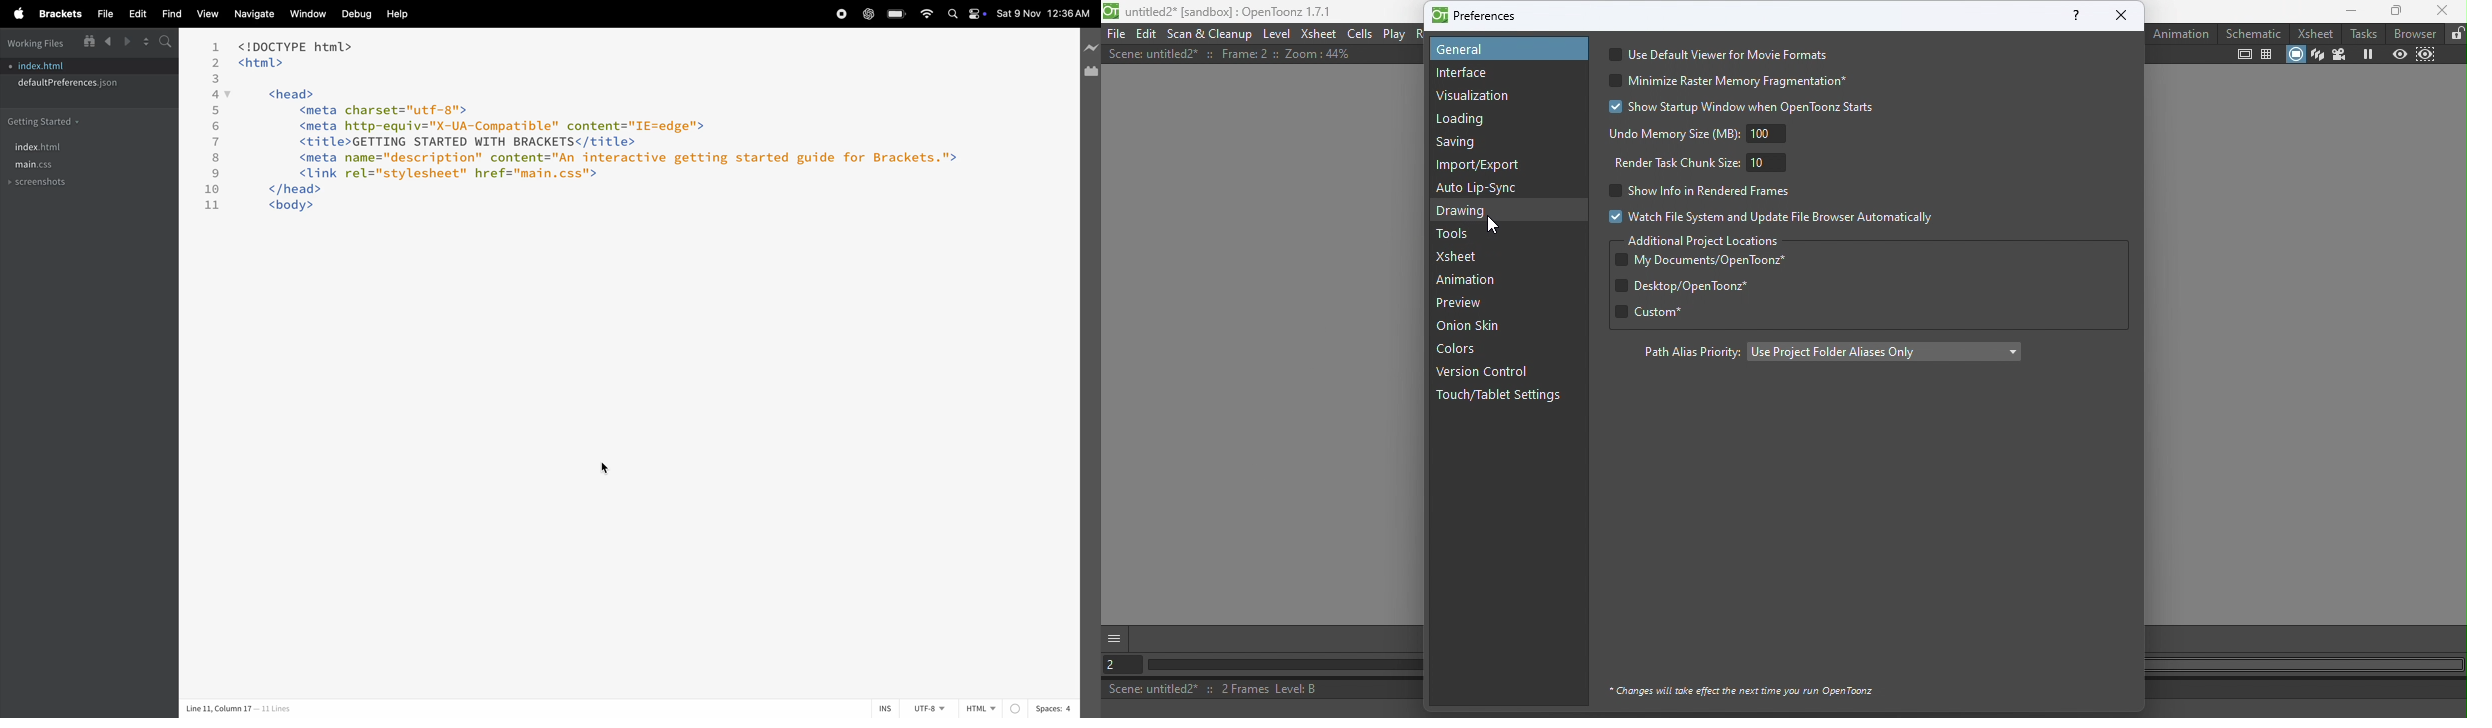  I want to click on index.html, so click(48, 147).